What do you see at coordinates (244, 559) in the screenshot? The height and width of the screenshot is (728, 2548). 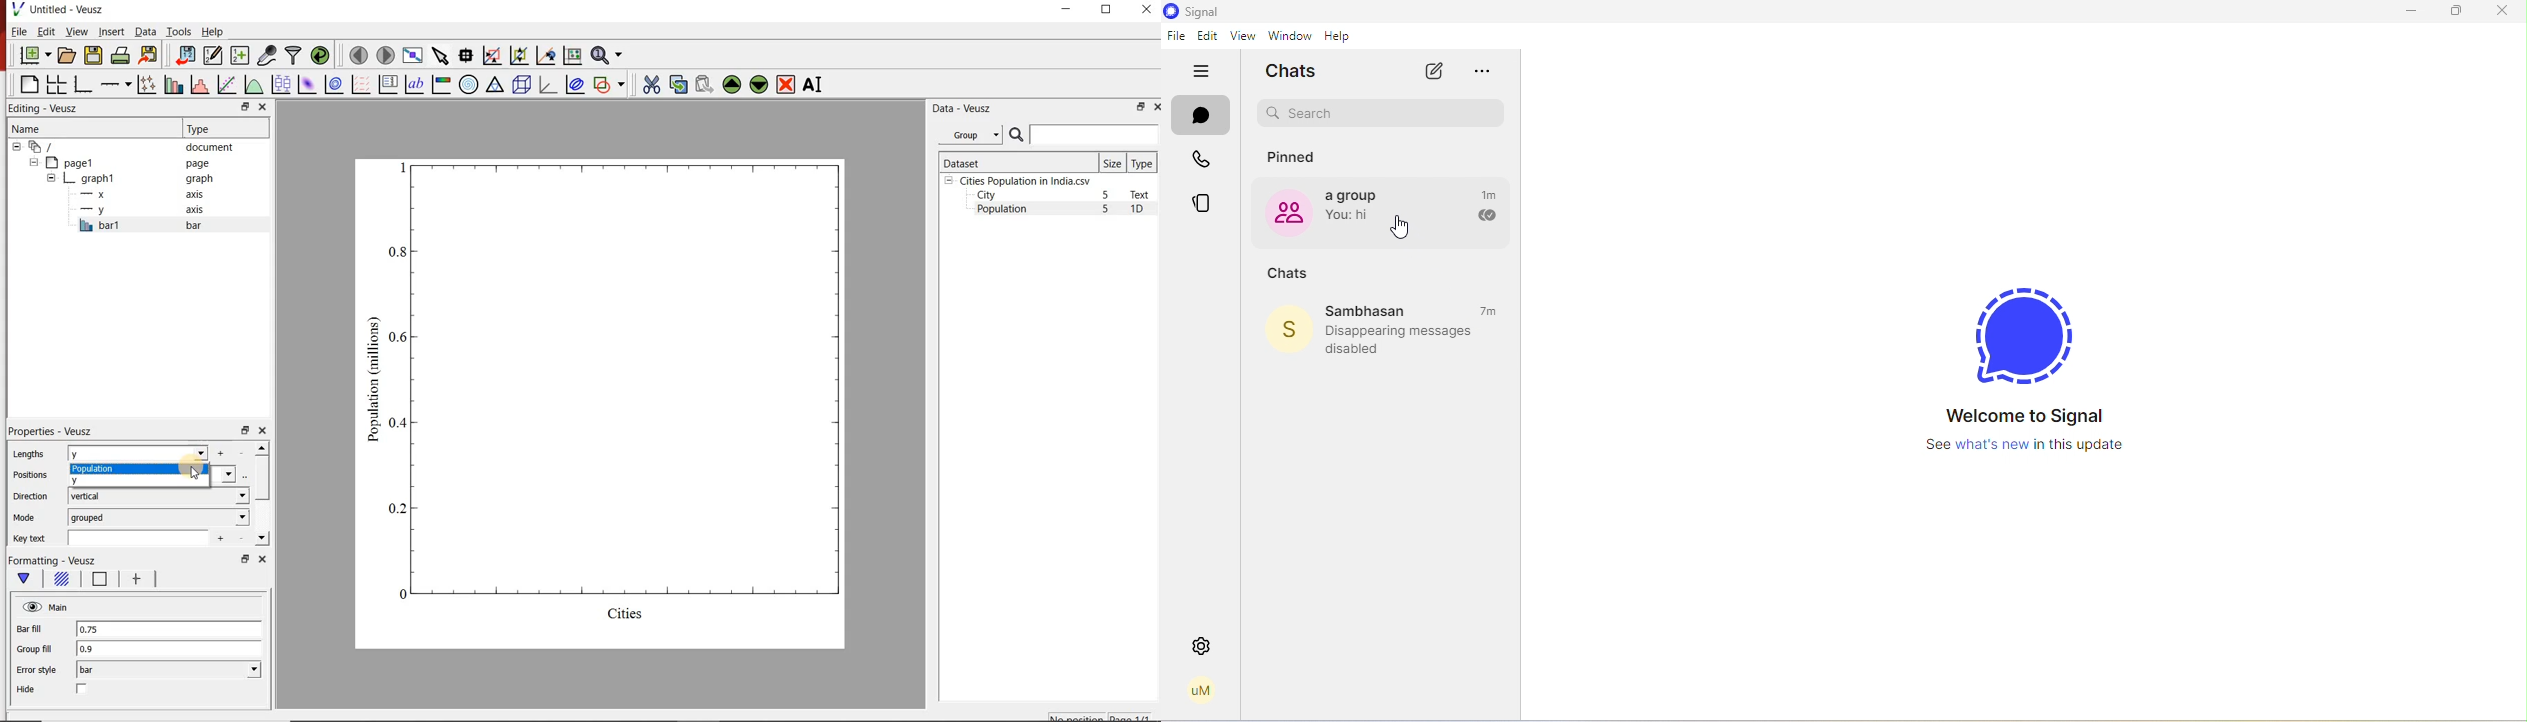 I see `restore` at bounding box center [244, 559].